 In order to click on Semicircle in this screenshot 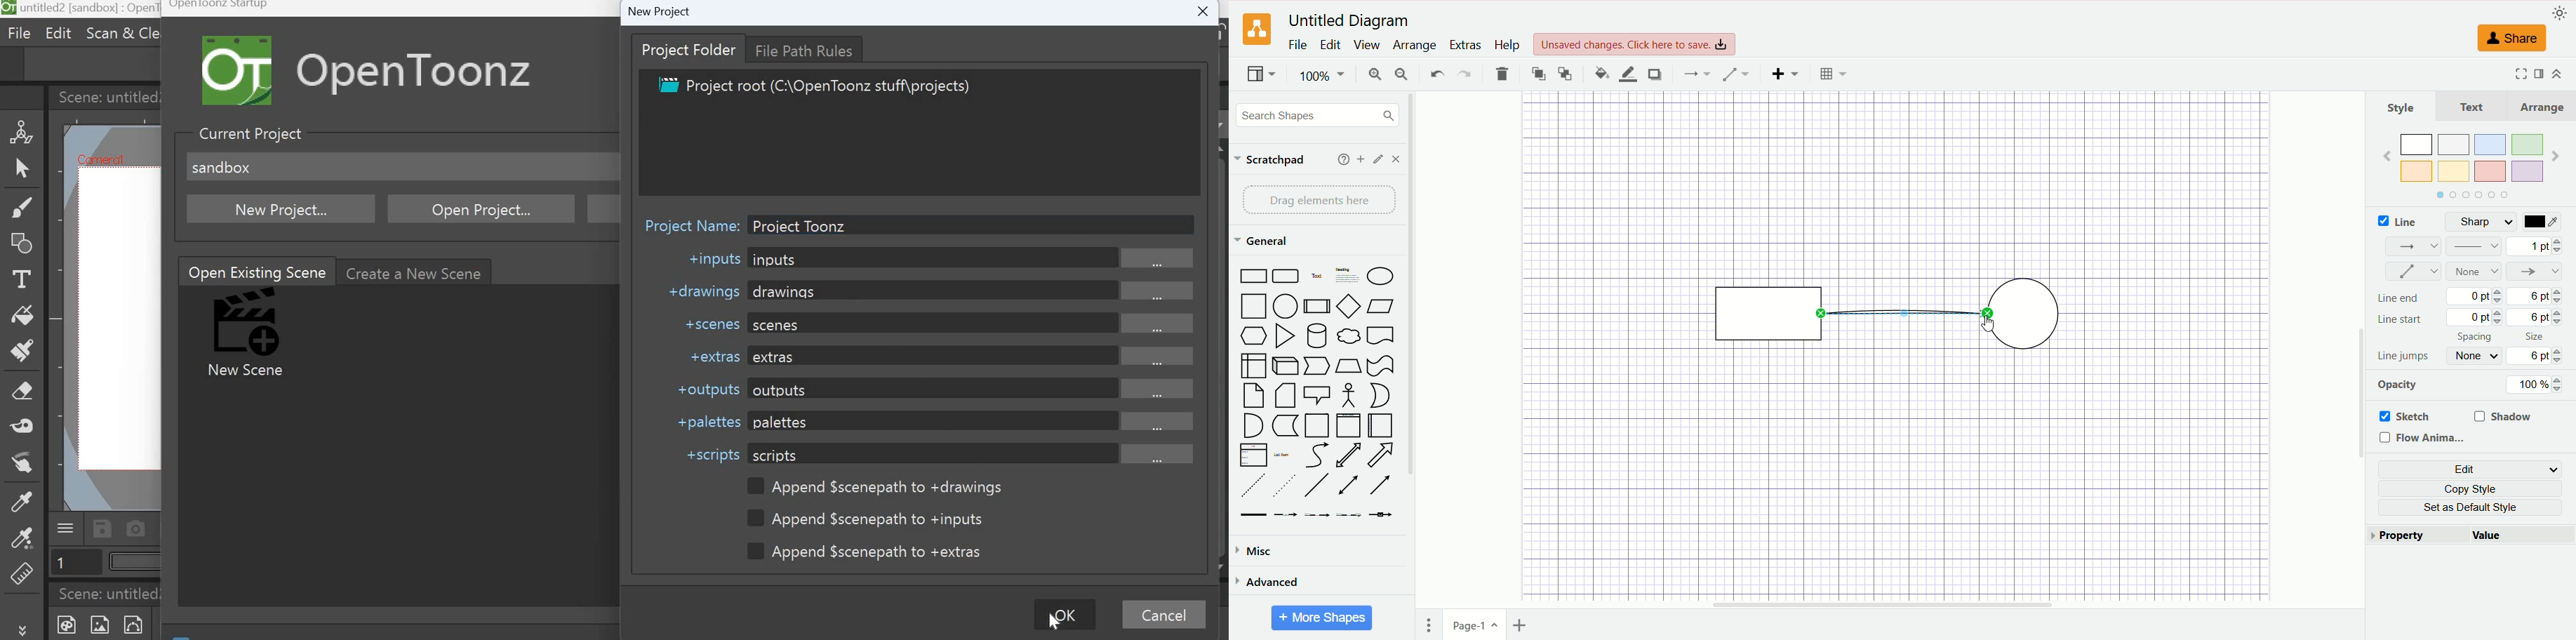, I will do `click(1253, 425)`.